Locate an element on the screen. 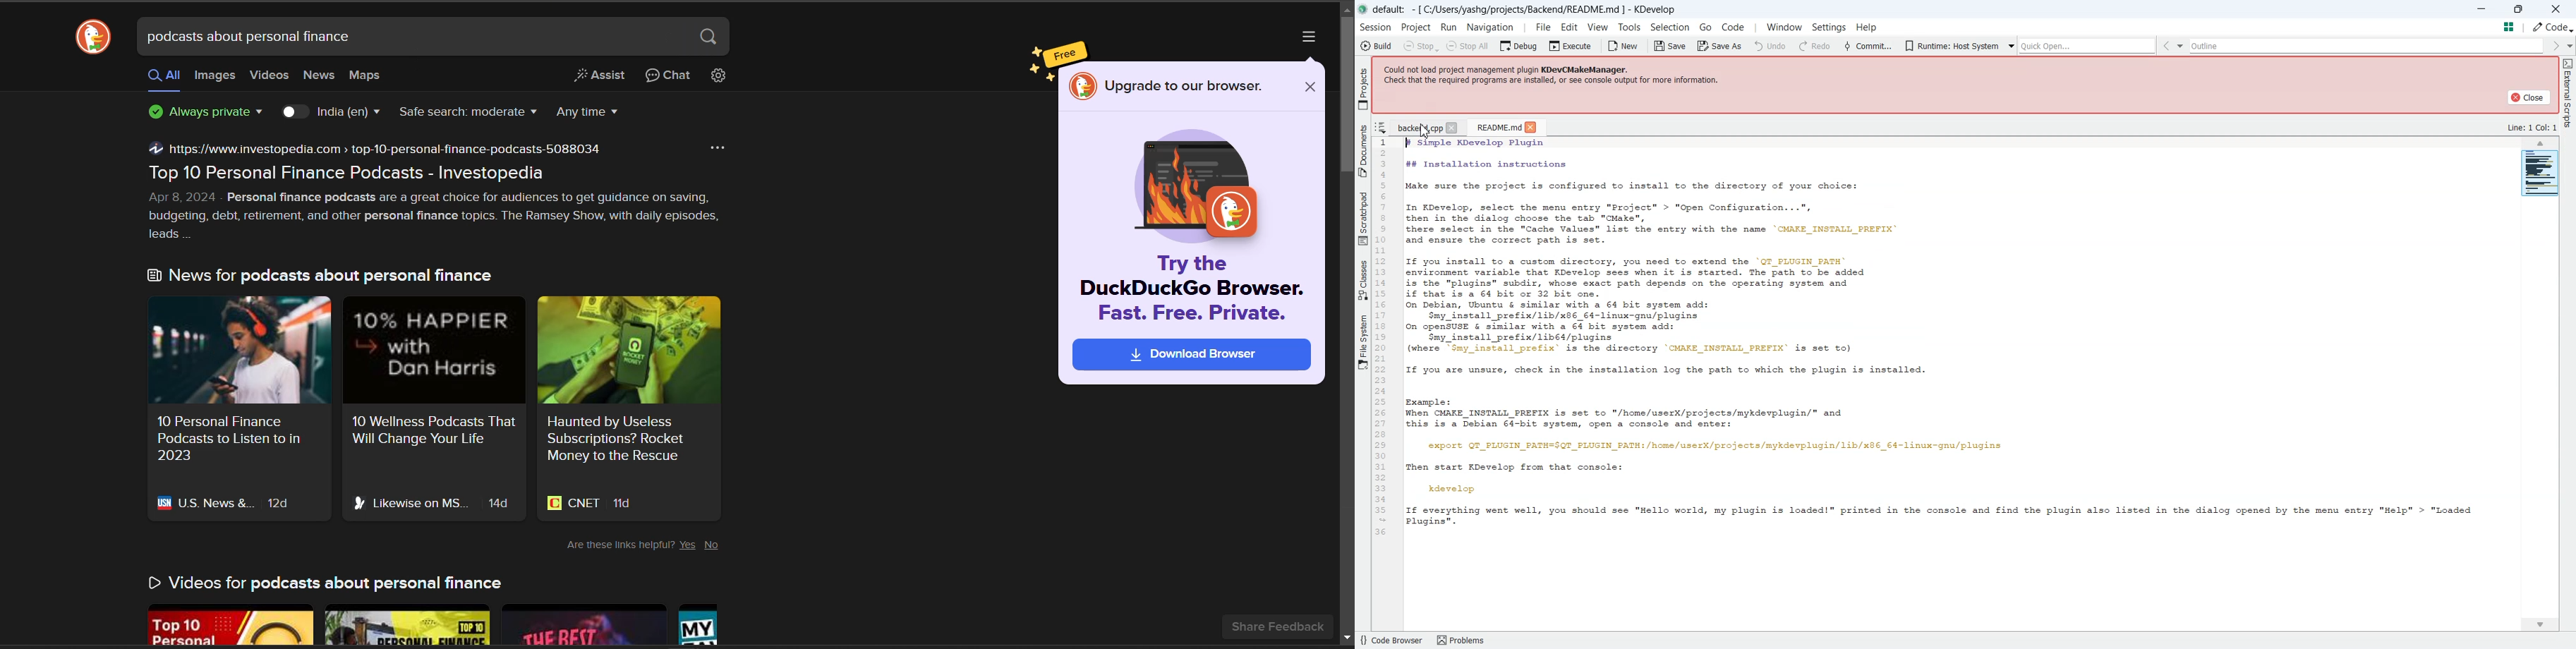 This screenshot has height=672, width=2576. Navigation is located at coordinates (1492, 27).